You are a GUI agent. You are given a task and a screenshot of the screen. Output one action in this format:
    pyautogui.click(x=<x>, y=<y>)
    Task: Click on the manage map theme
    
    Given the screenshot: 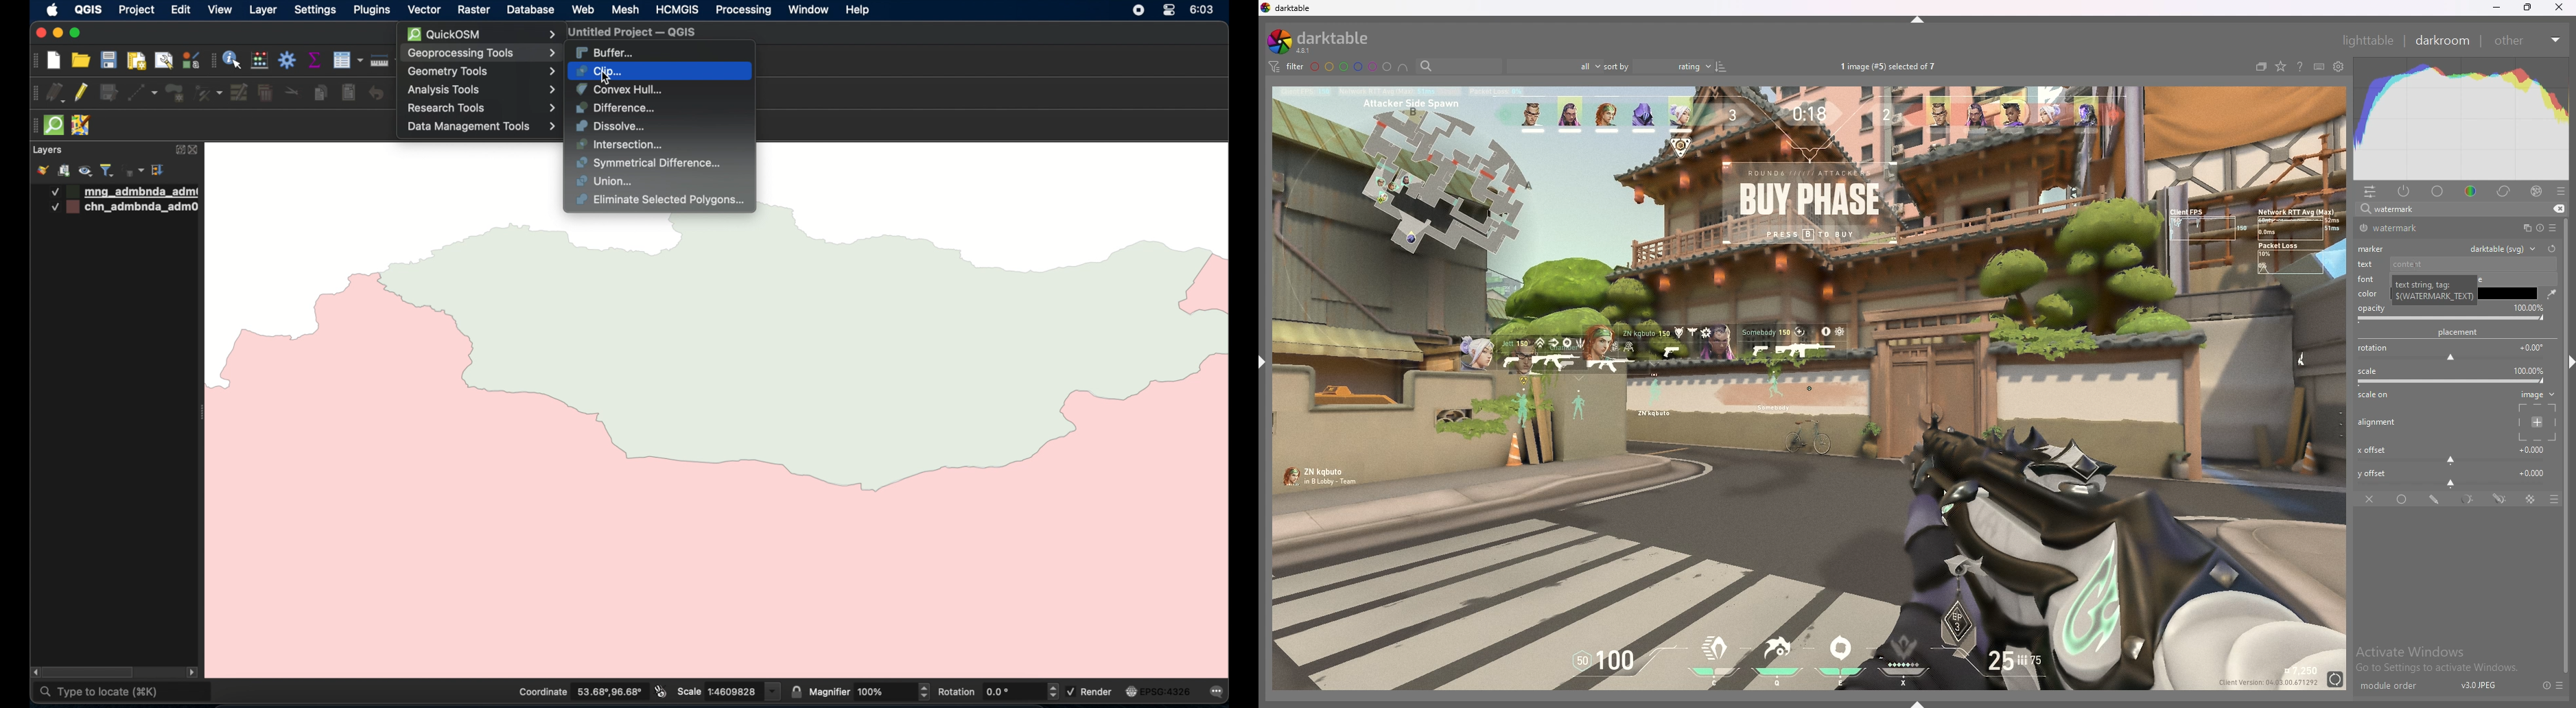 What is the action you would take?
    pyautogui.click(x=87, y=171)
    